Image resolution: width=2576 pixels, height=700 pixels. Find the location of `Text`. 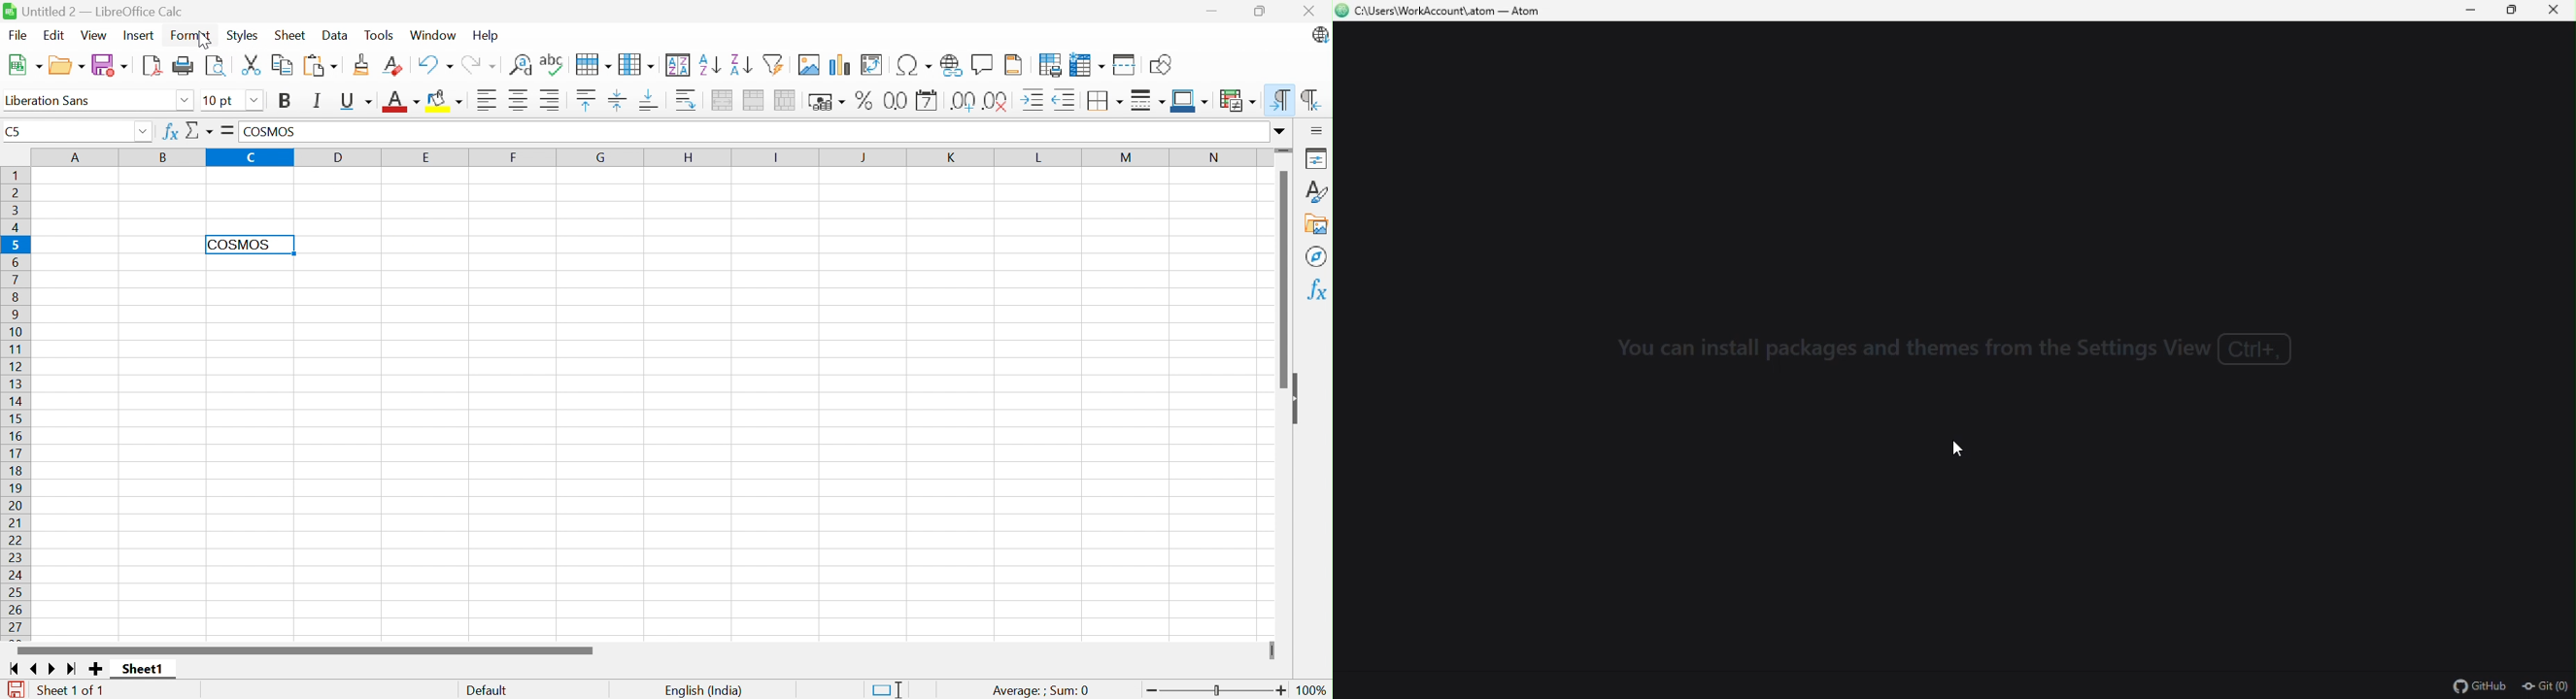

Text is located at coordinates (1967, 353).